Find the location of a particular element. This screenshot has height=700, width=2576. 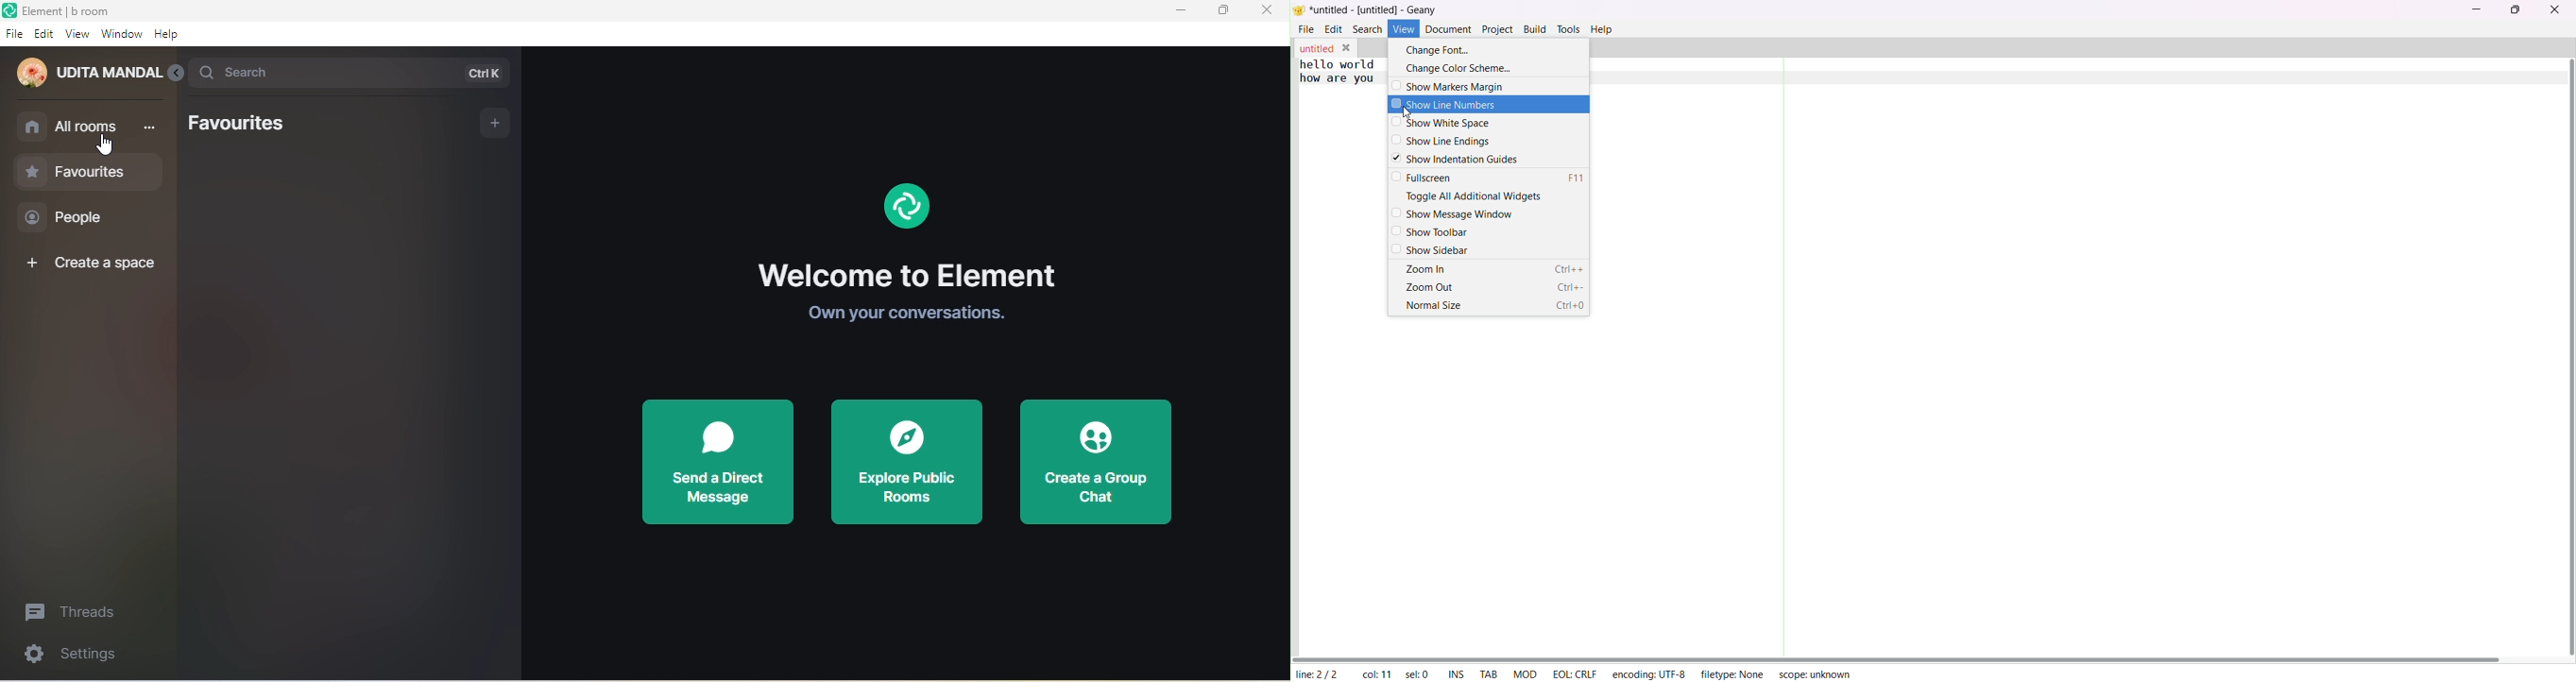

show sidebar is located at coordinates (1430, 250).